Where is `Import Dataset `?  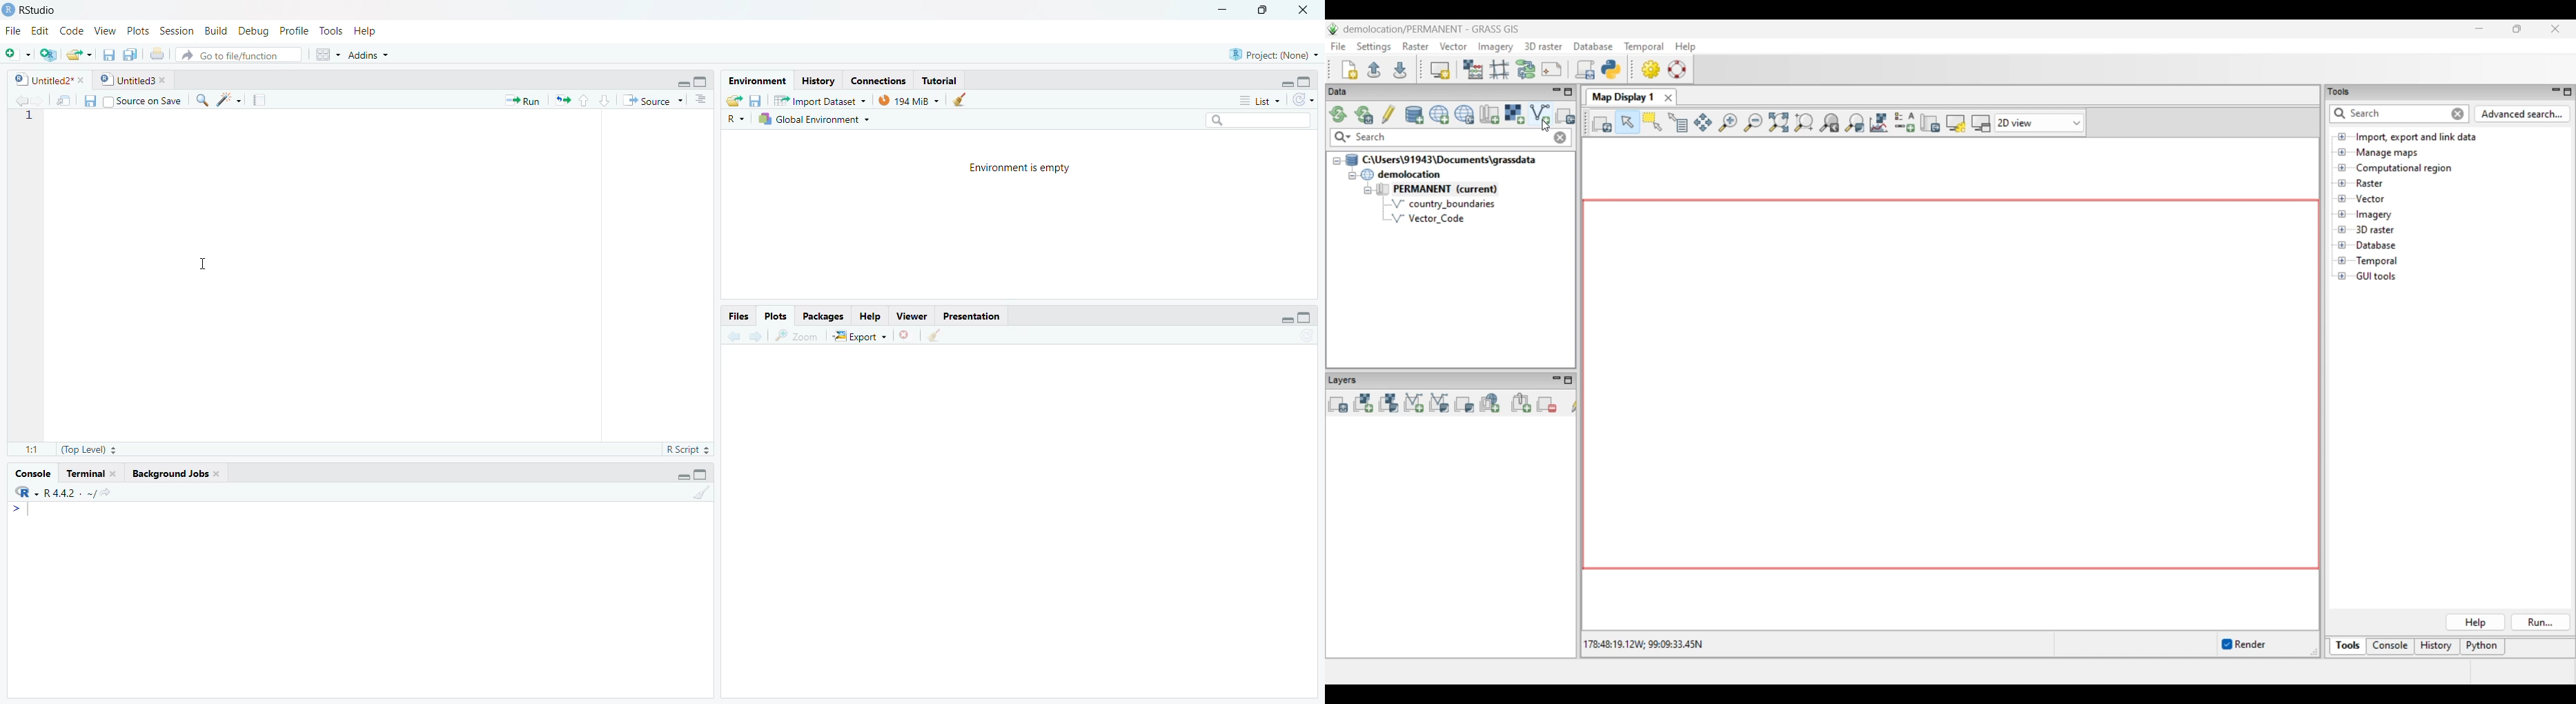
Import Dataset  is located at coordinates (823, 99).